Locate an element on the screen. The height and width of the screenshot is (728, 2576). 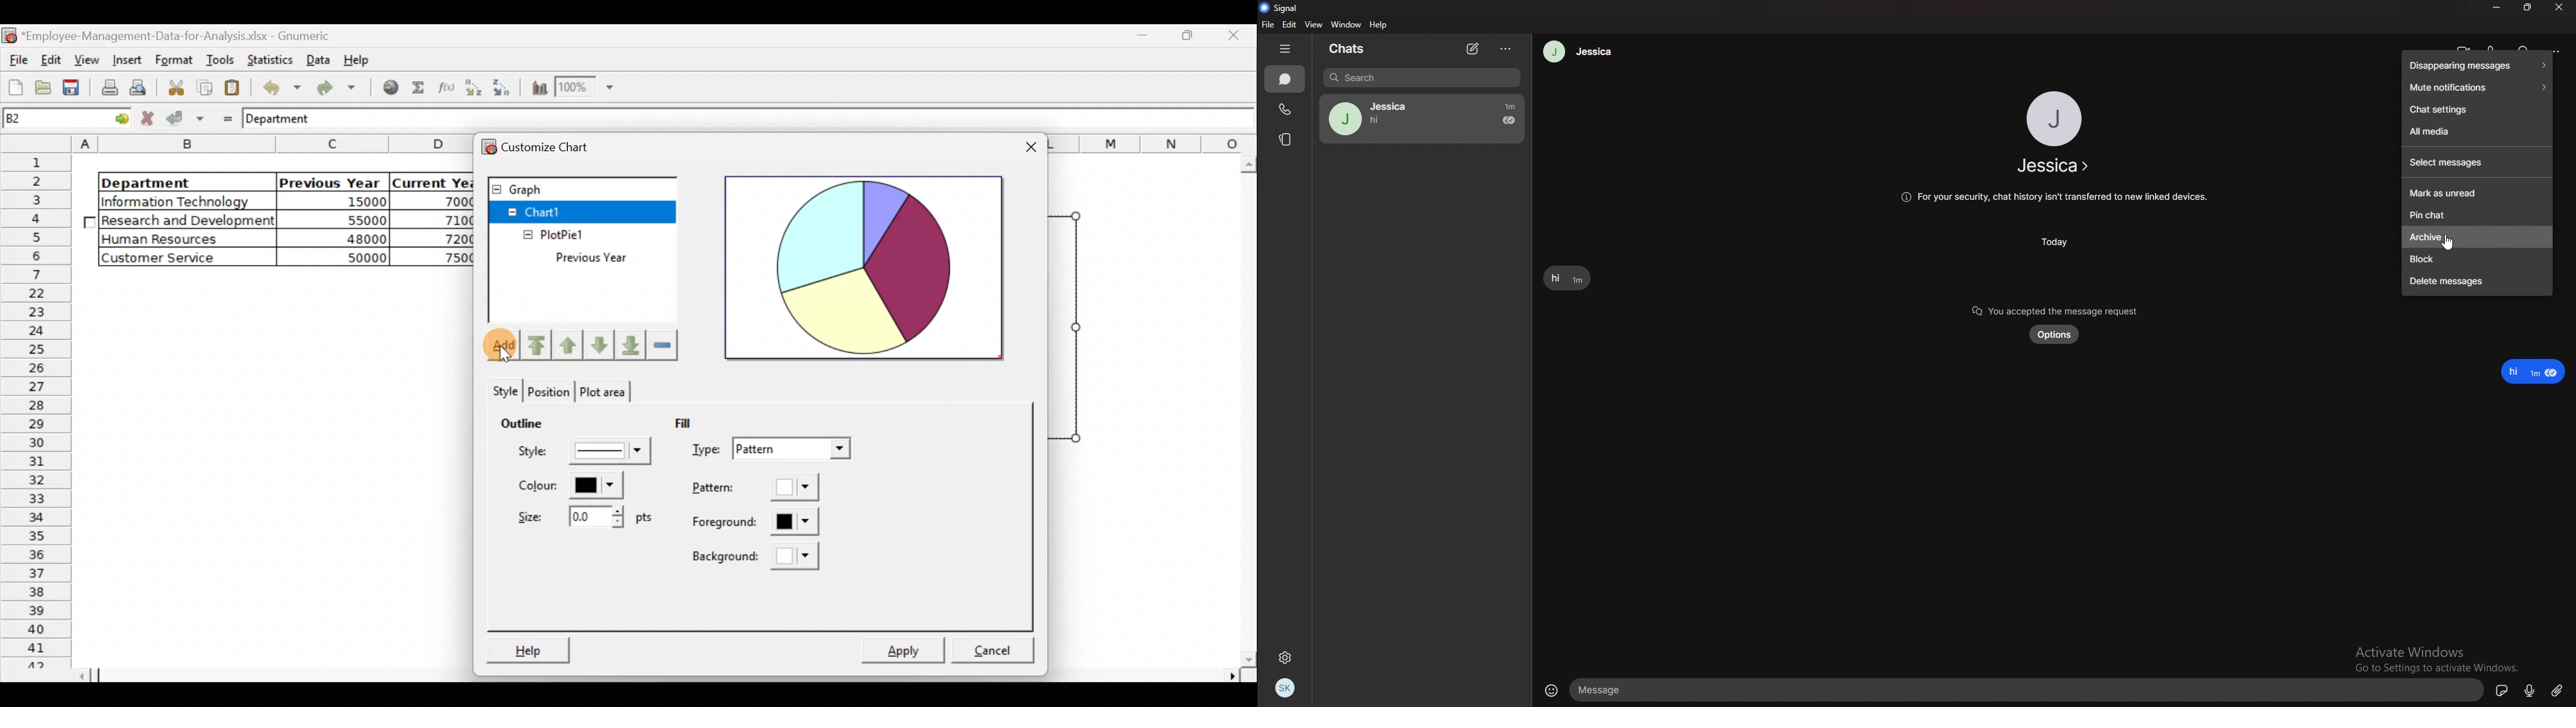
Open a file is located at coordinates (42, 90).